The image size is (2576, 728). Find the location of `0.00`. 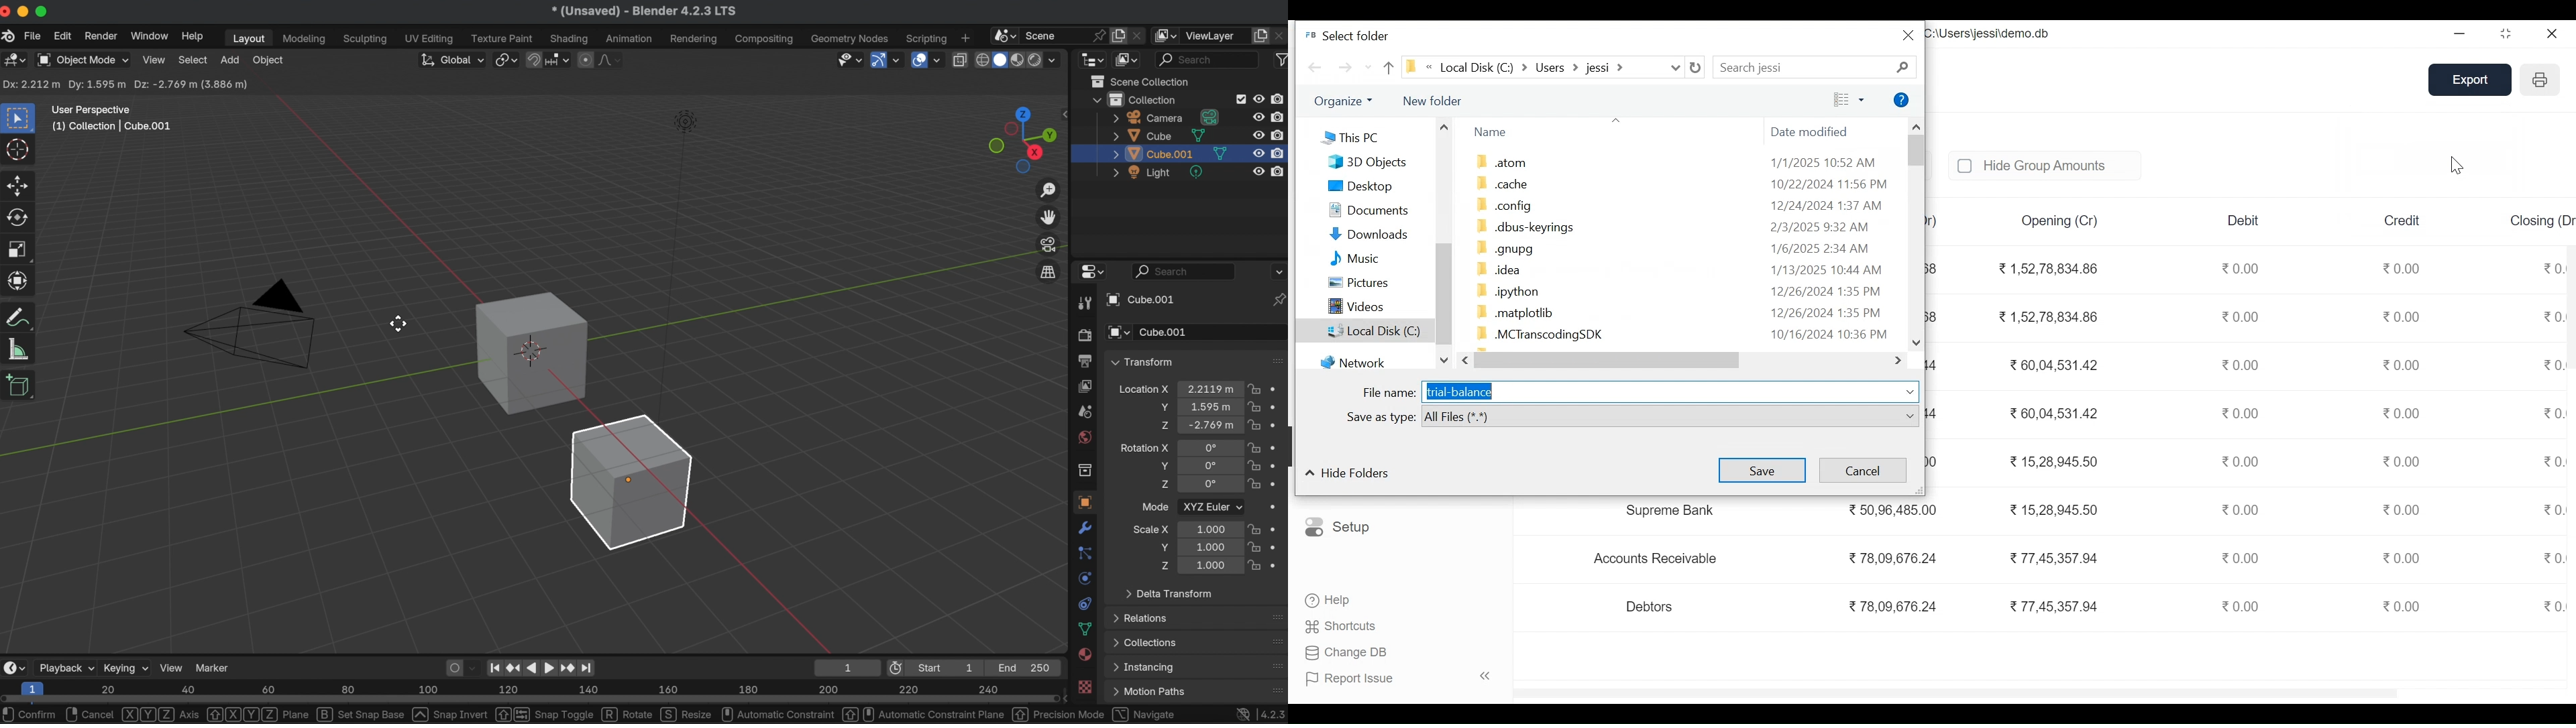

0.00 is located at coordinates (2240, 461).